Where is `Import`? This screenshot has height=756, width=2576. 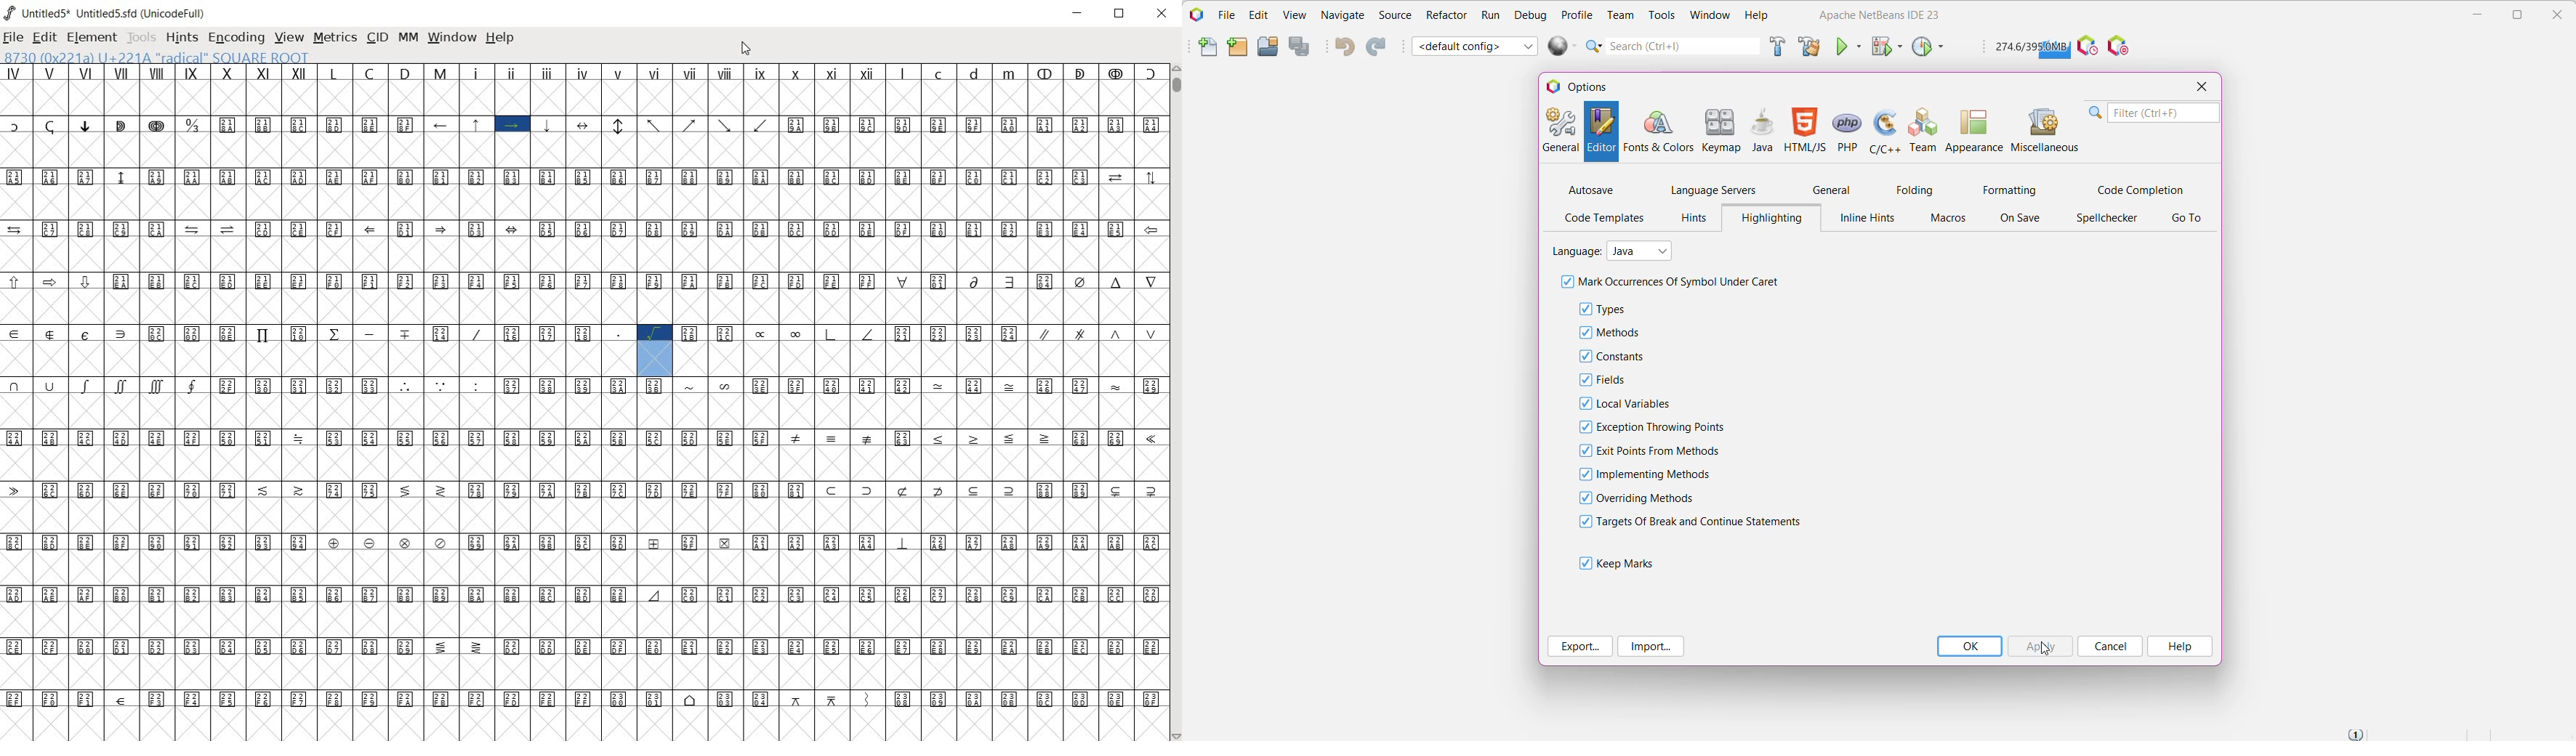 Import is located at coordinates (1652, 646).